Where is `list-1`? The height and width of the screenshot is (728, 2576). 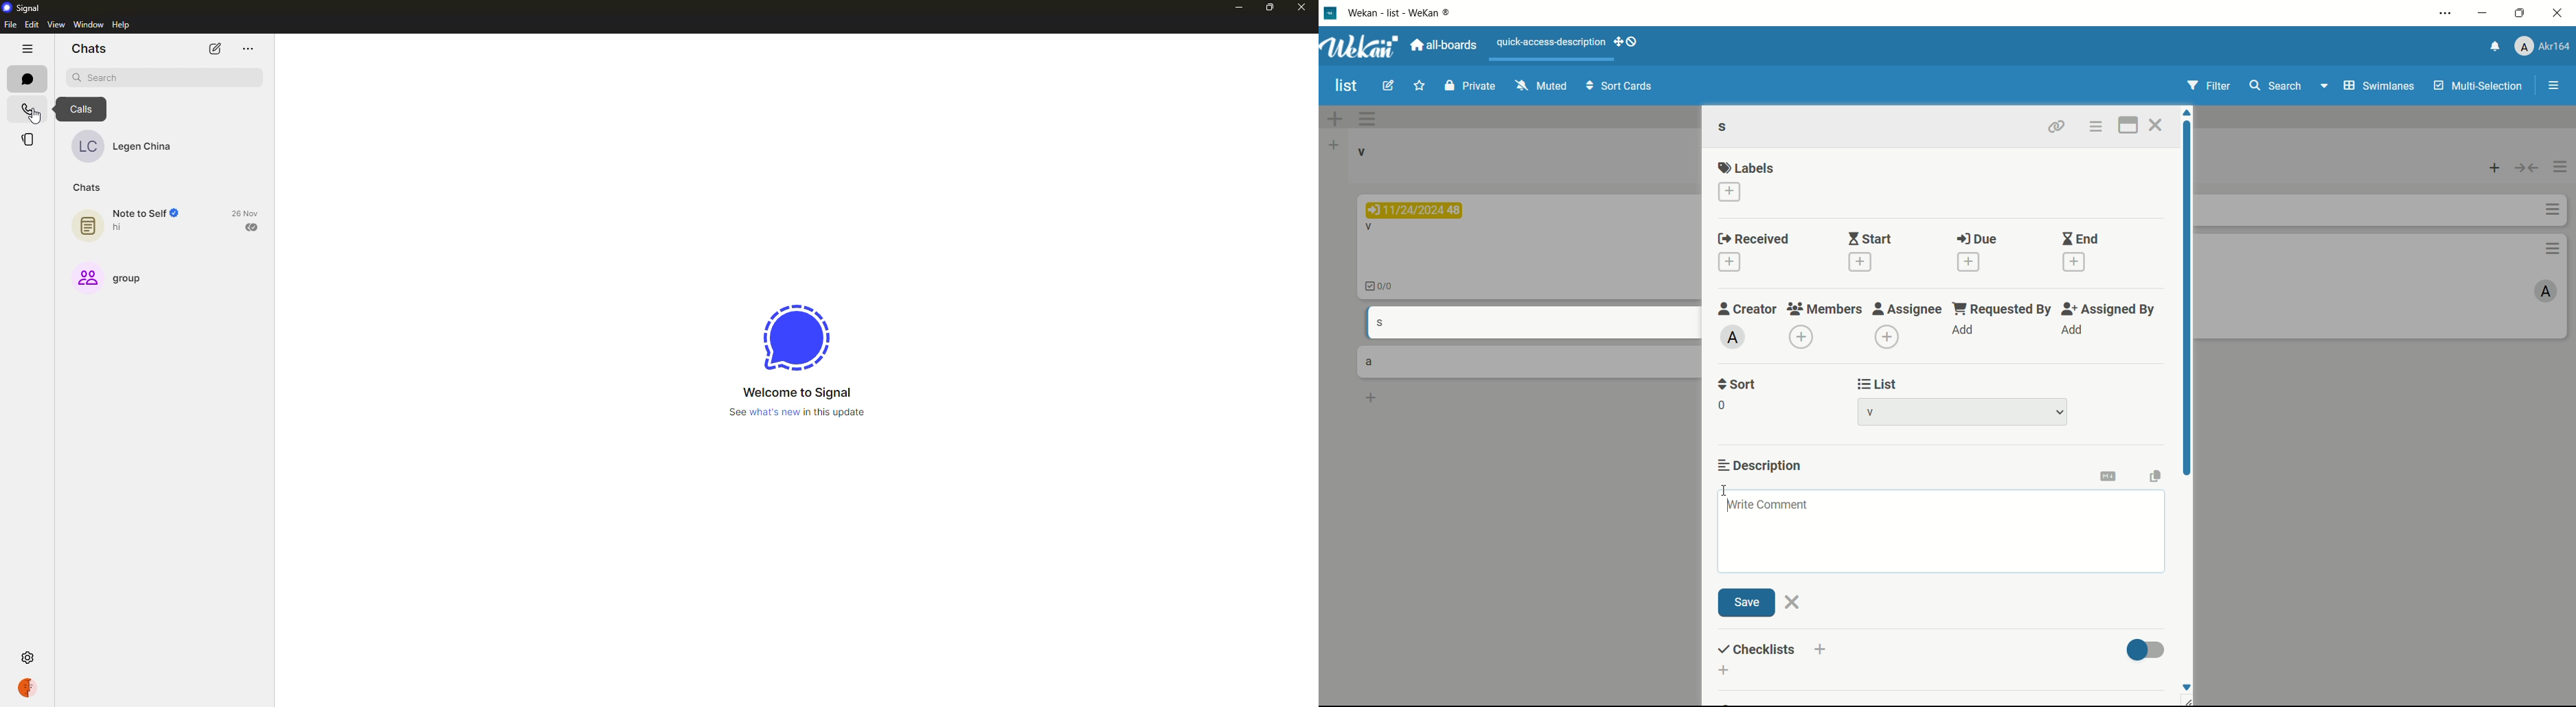 list-1 is located at coordinates (1875, 412).